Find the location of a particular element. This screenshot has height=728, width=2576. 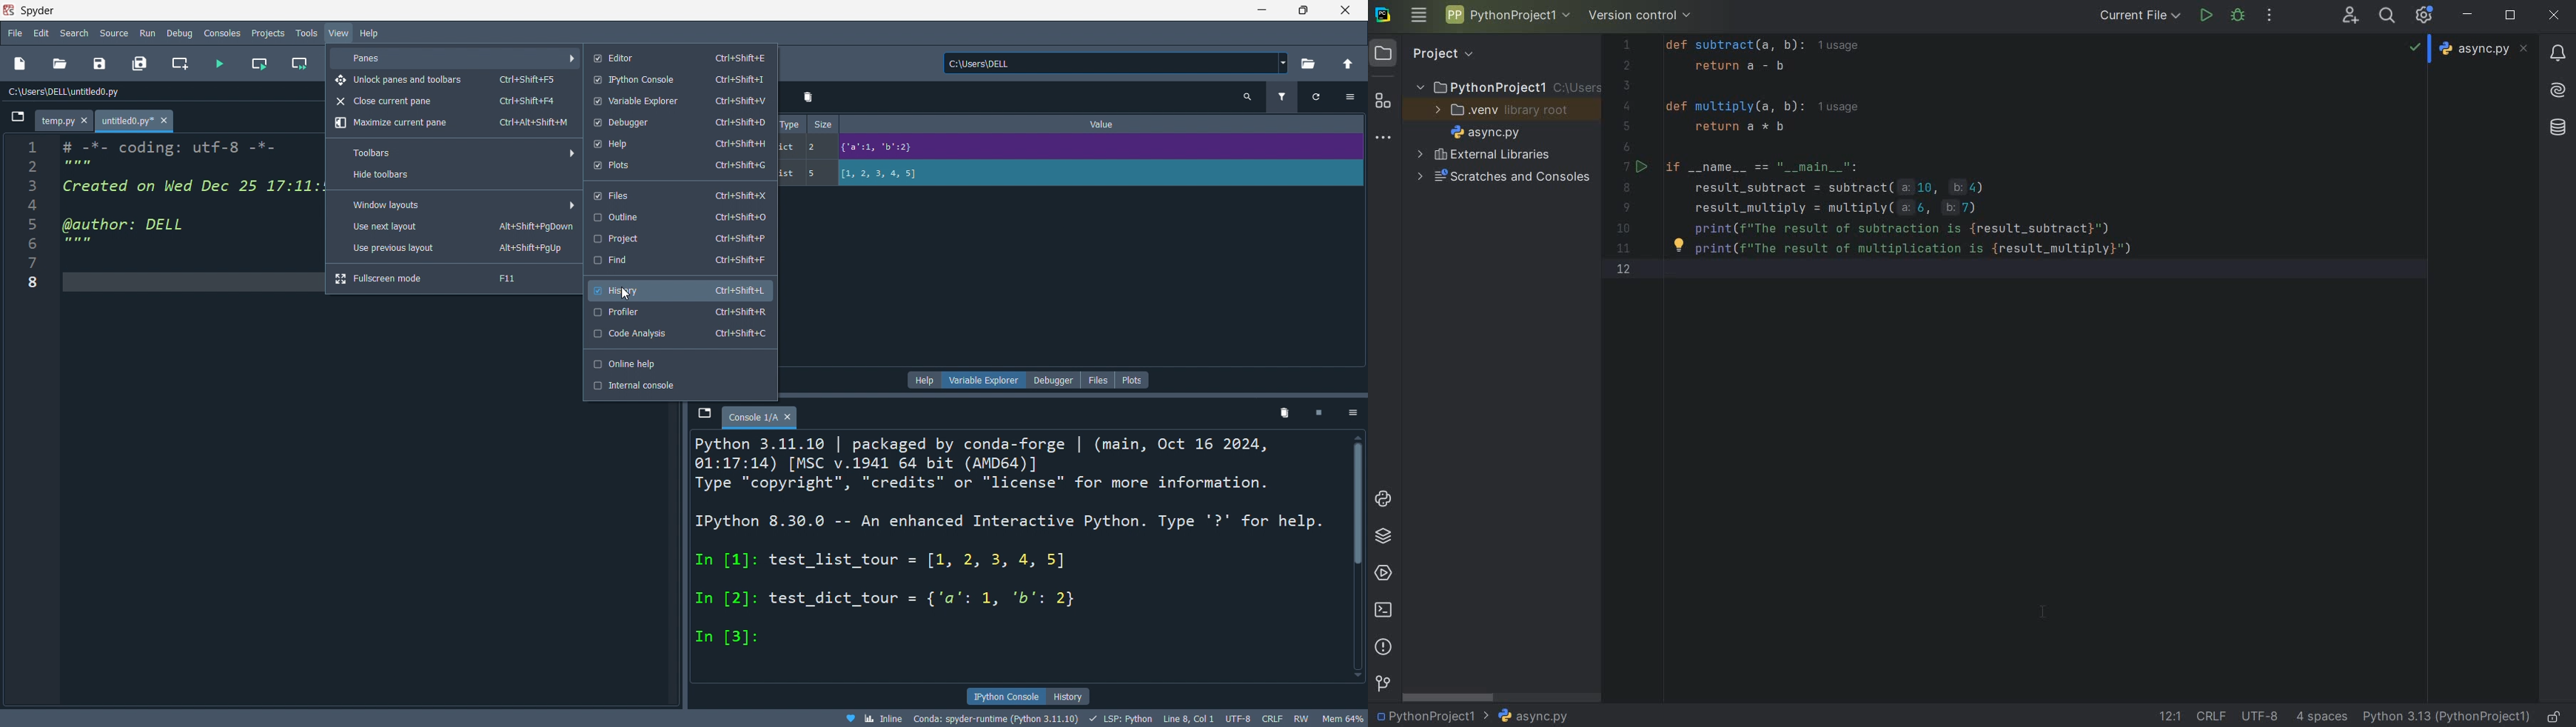

type is located at coordinates (790, 123).